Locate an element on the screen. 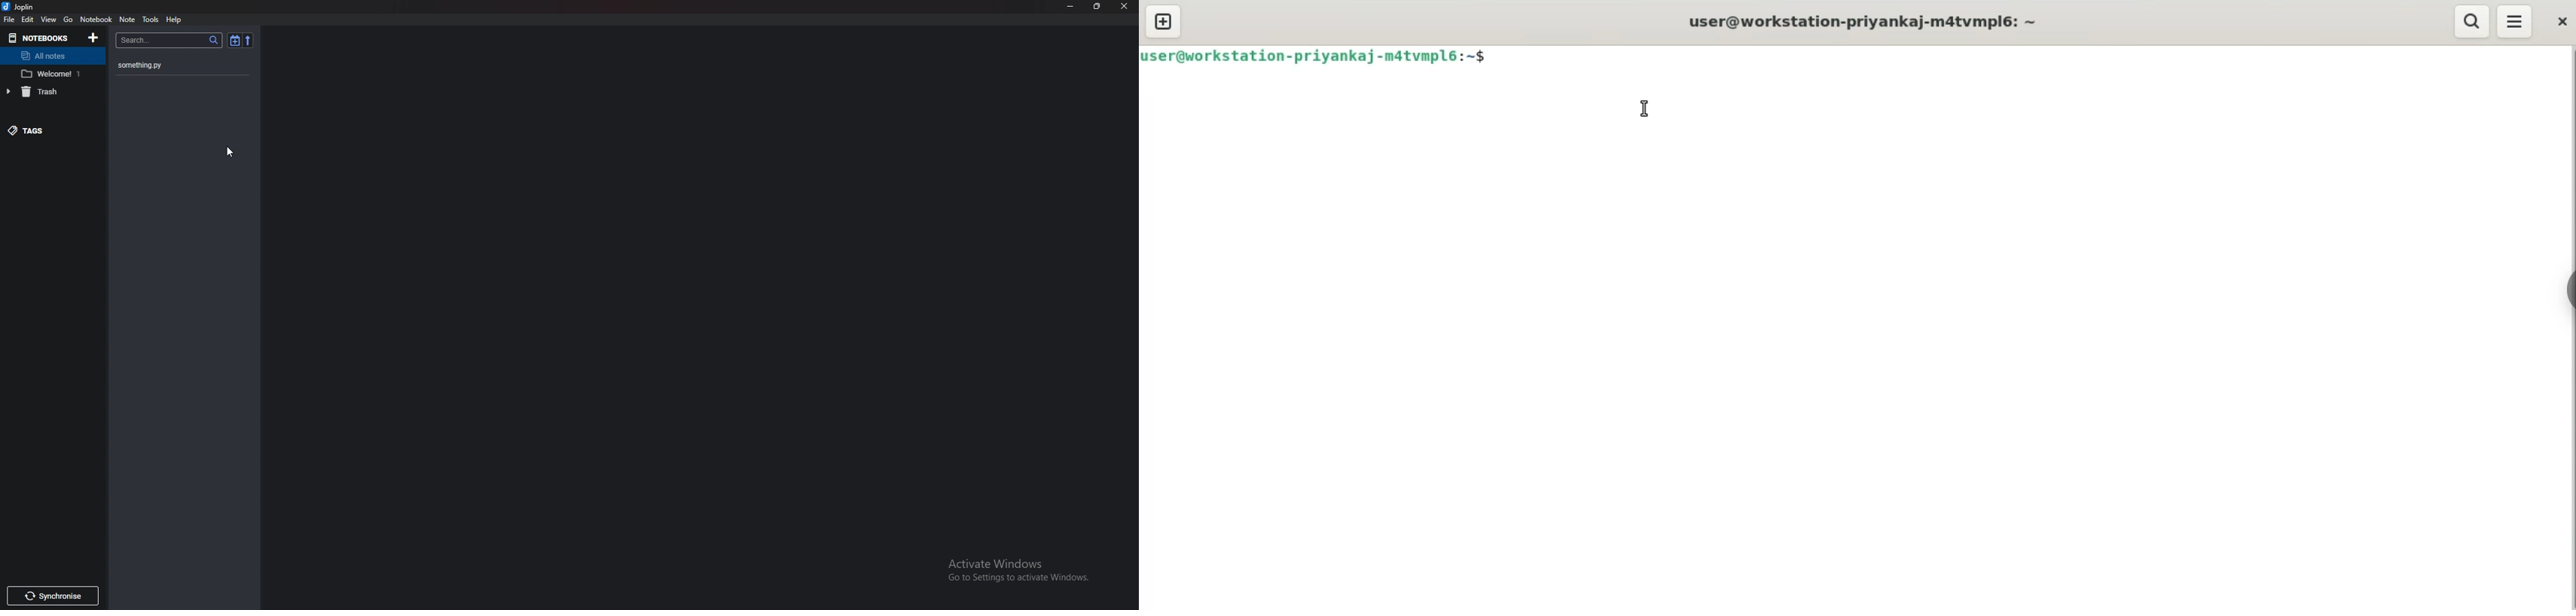 The image size is (2576, 616). Add notebooks is located at coordinates (94, 37).